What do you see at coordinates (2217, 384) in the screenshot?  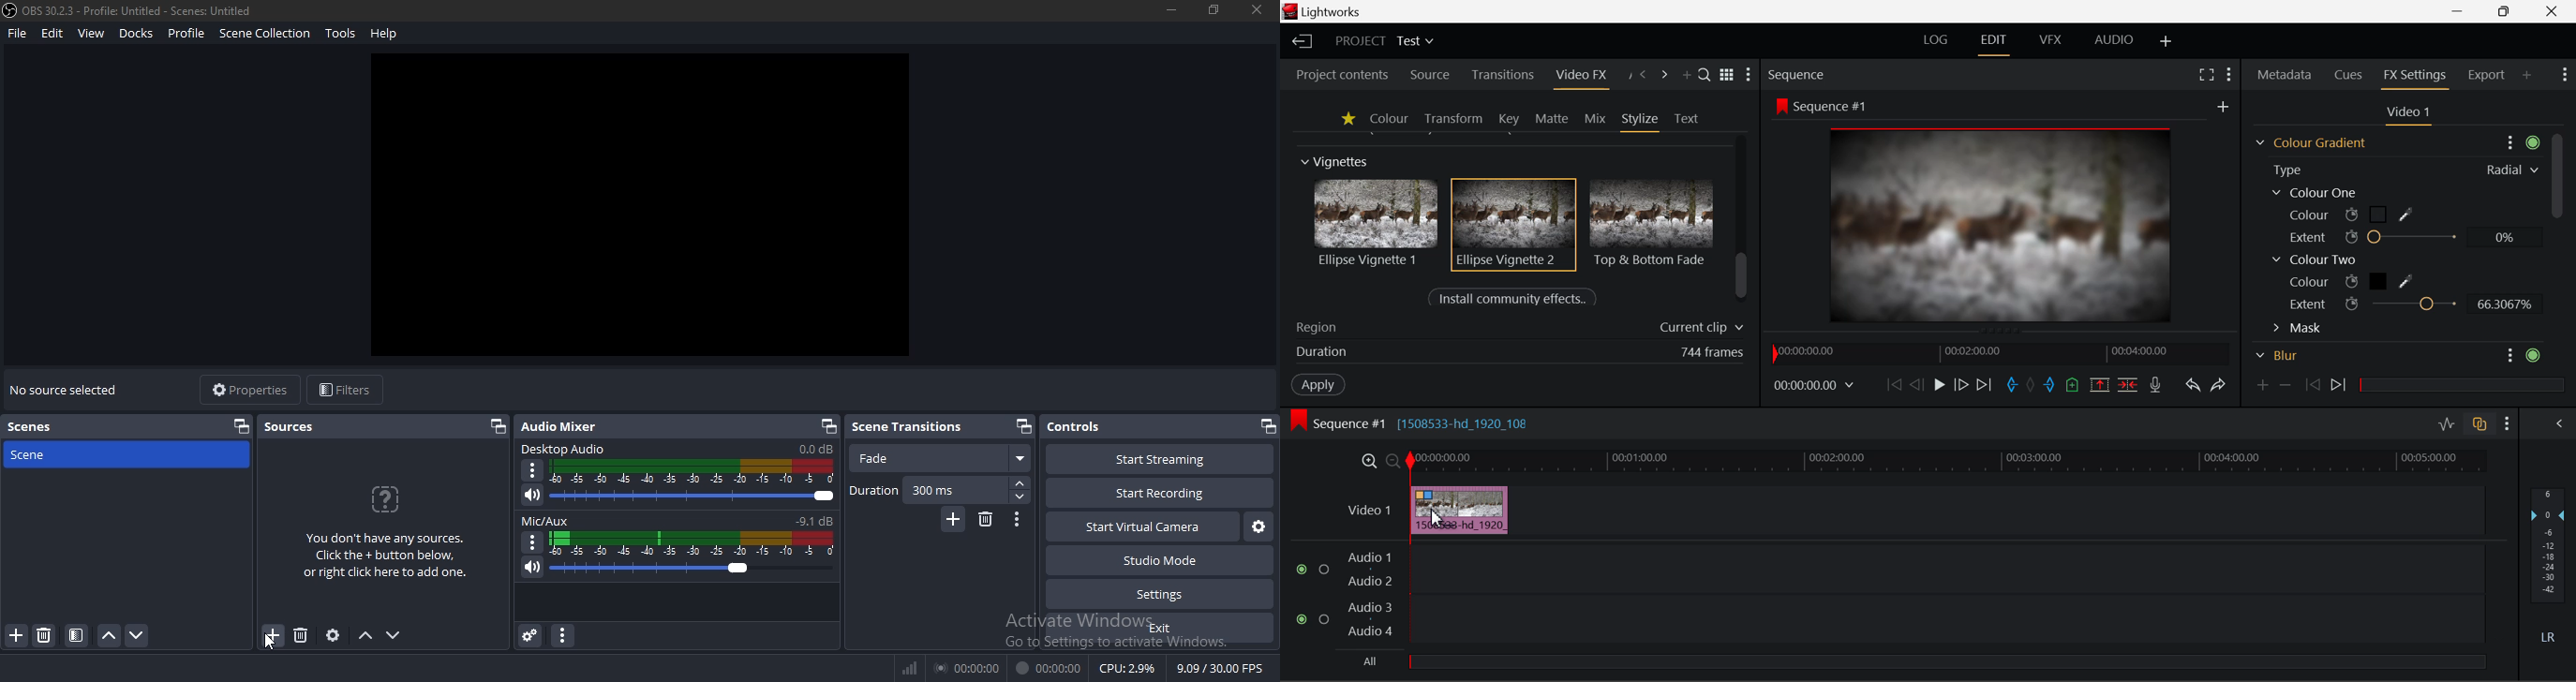 I see `Redo` at bounding box center [2217, 384].